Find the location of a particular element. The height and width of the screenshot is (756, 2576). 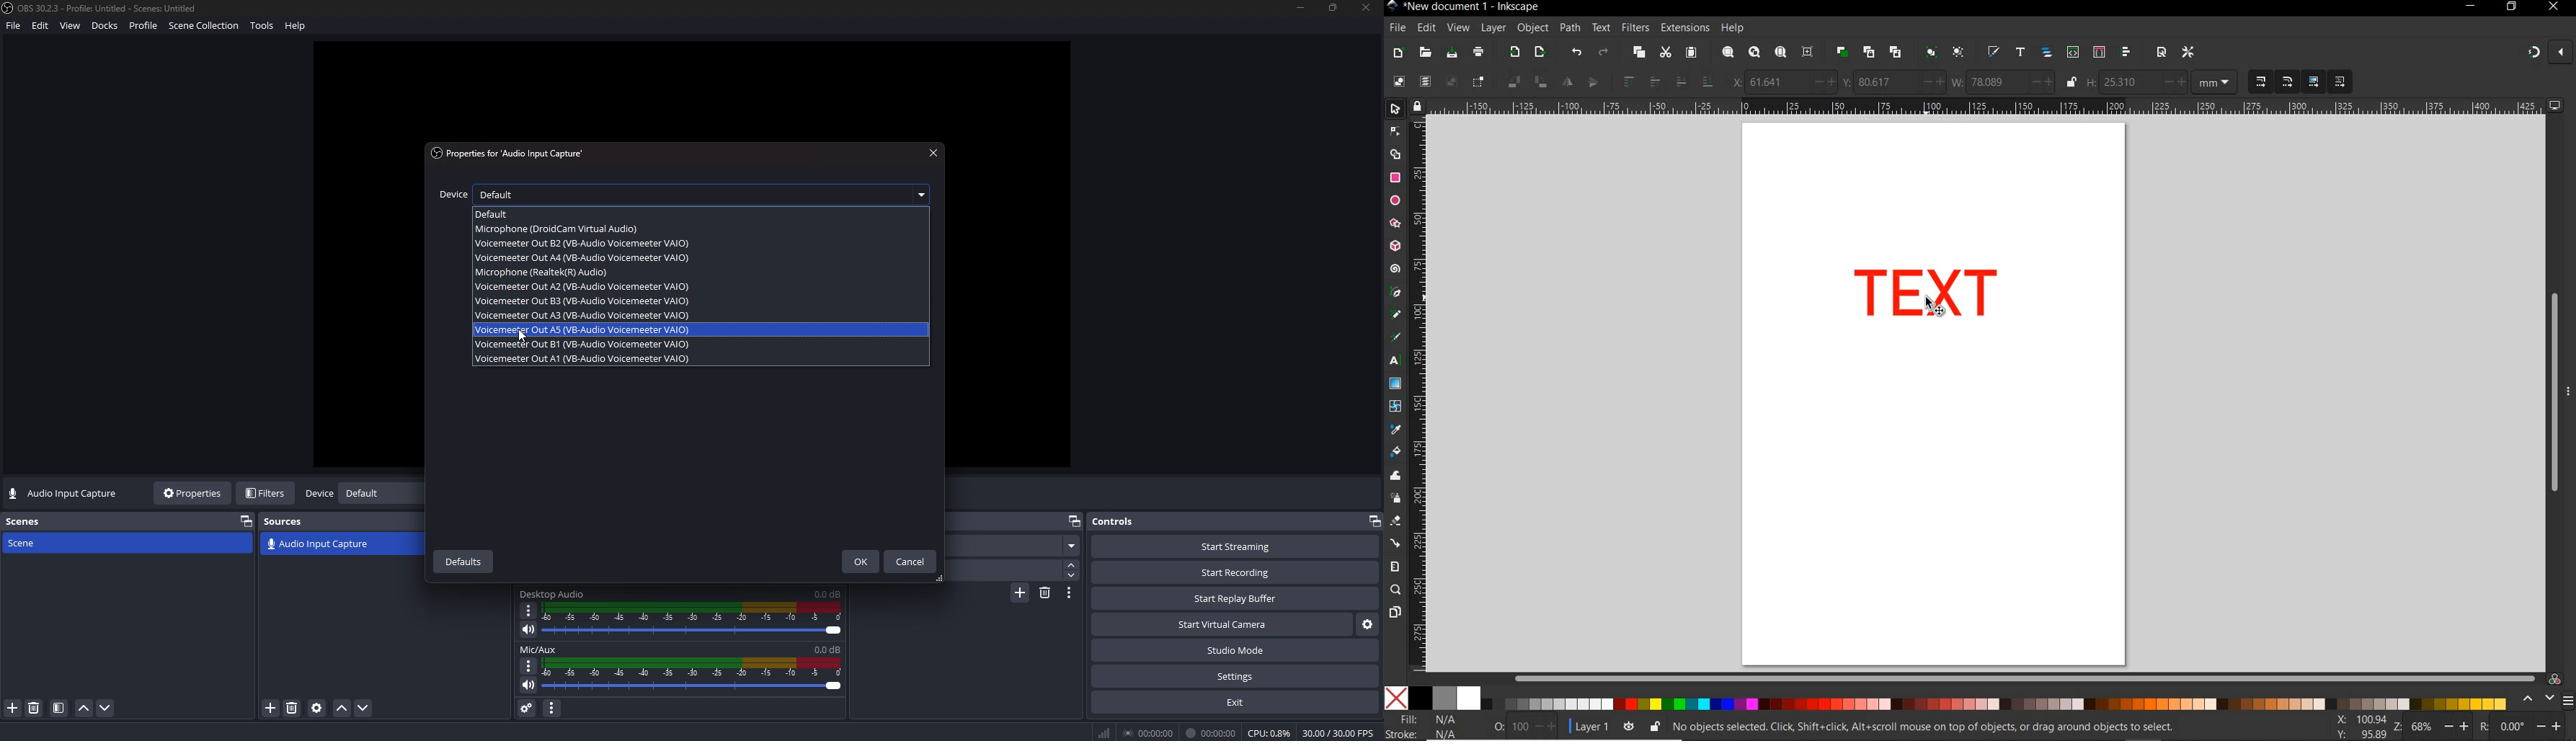

studio mode is located at coordinates (1235, 651).